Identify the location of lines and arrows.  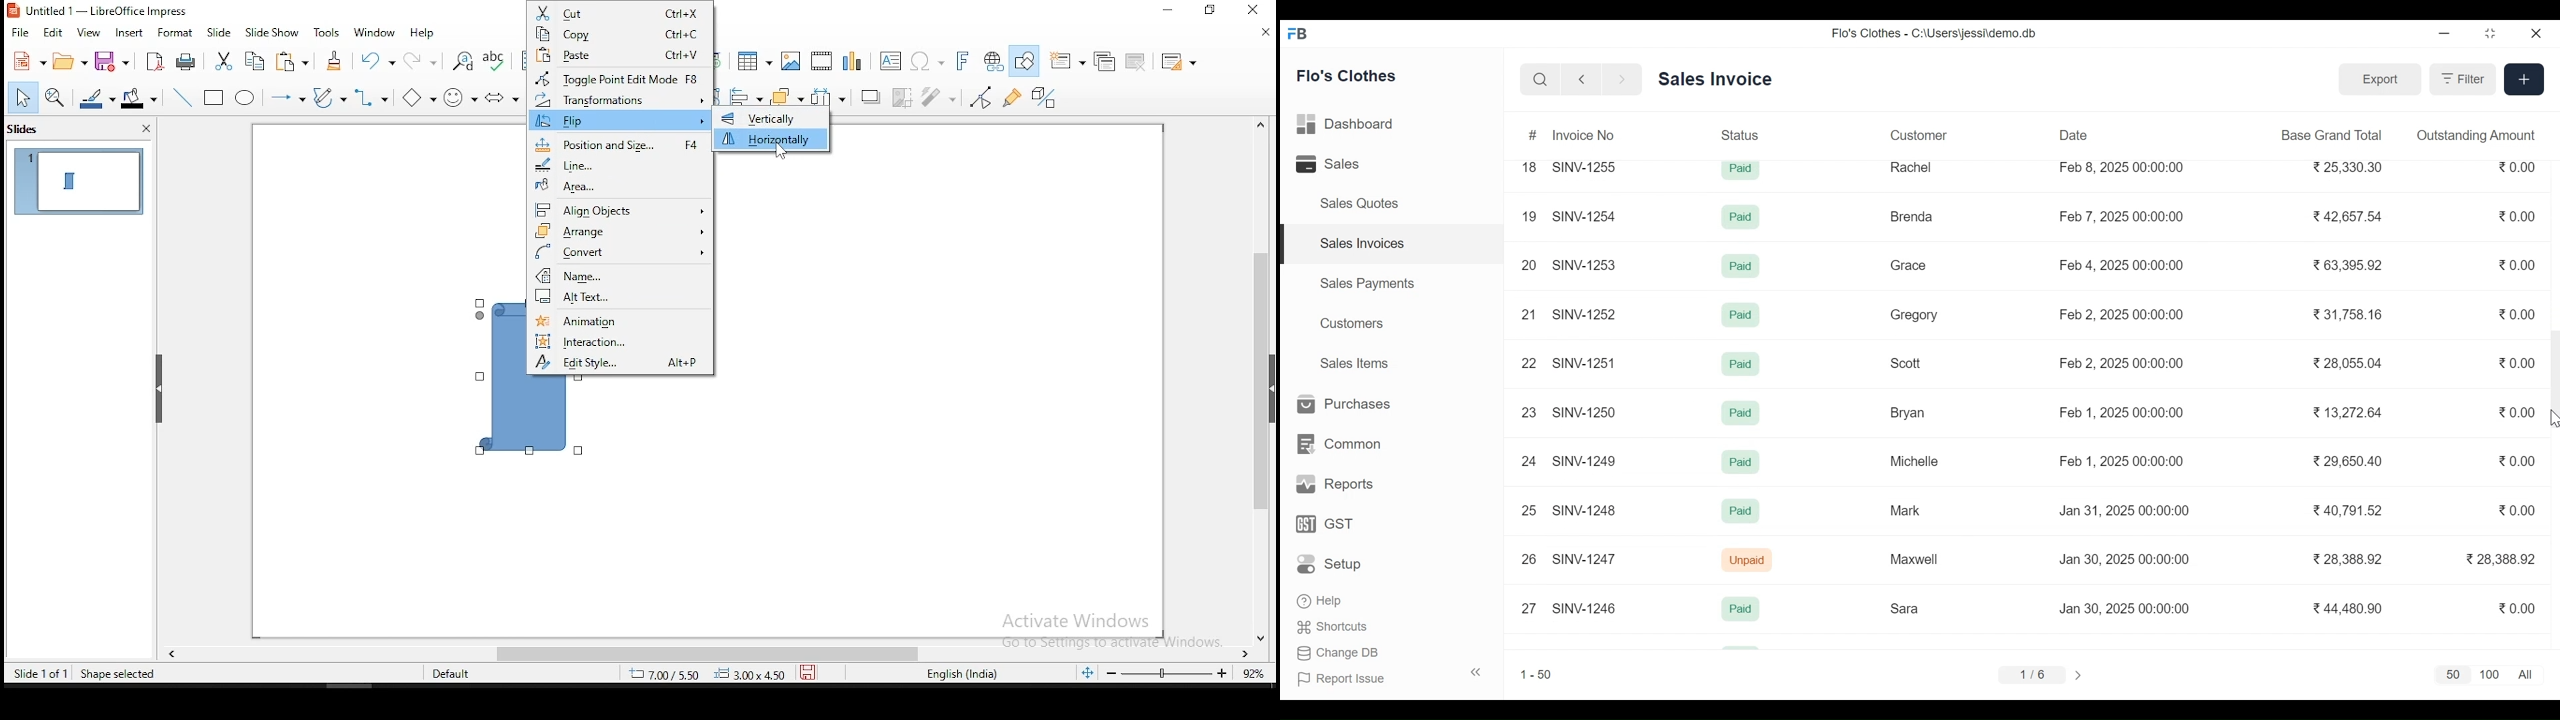
(288, 96).